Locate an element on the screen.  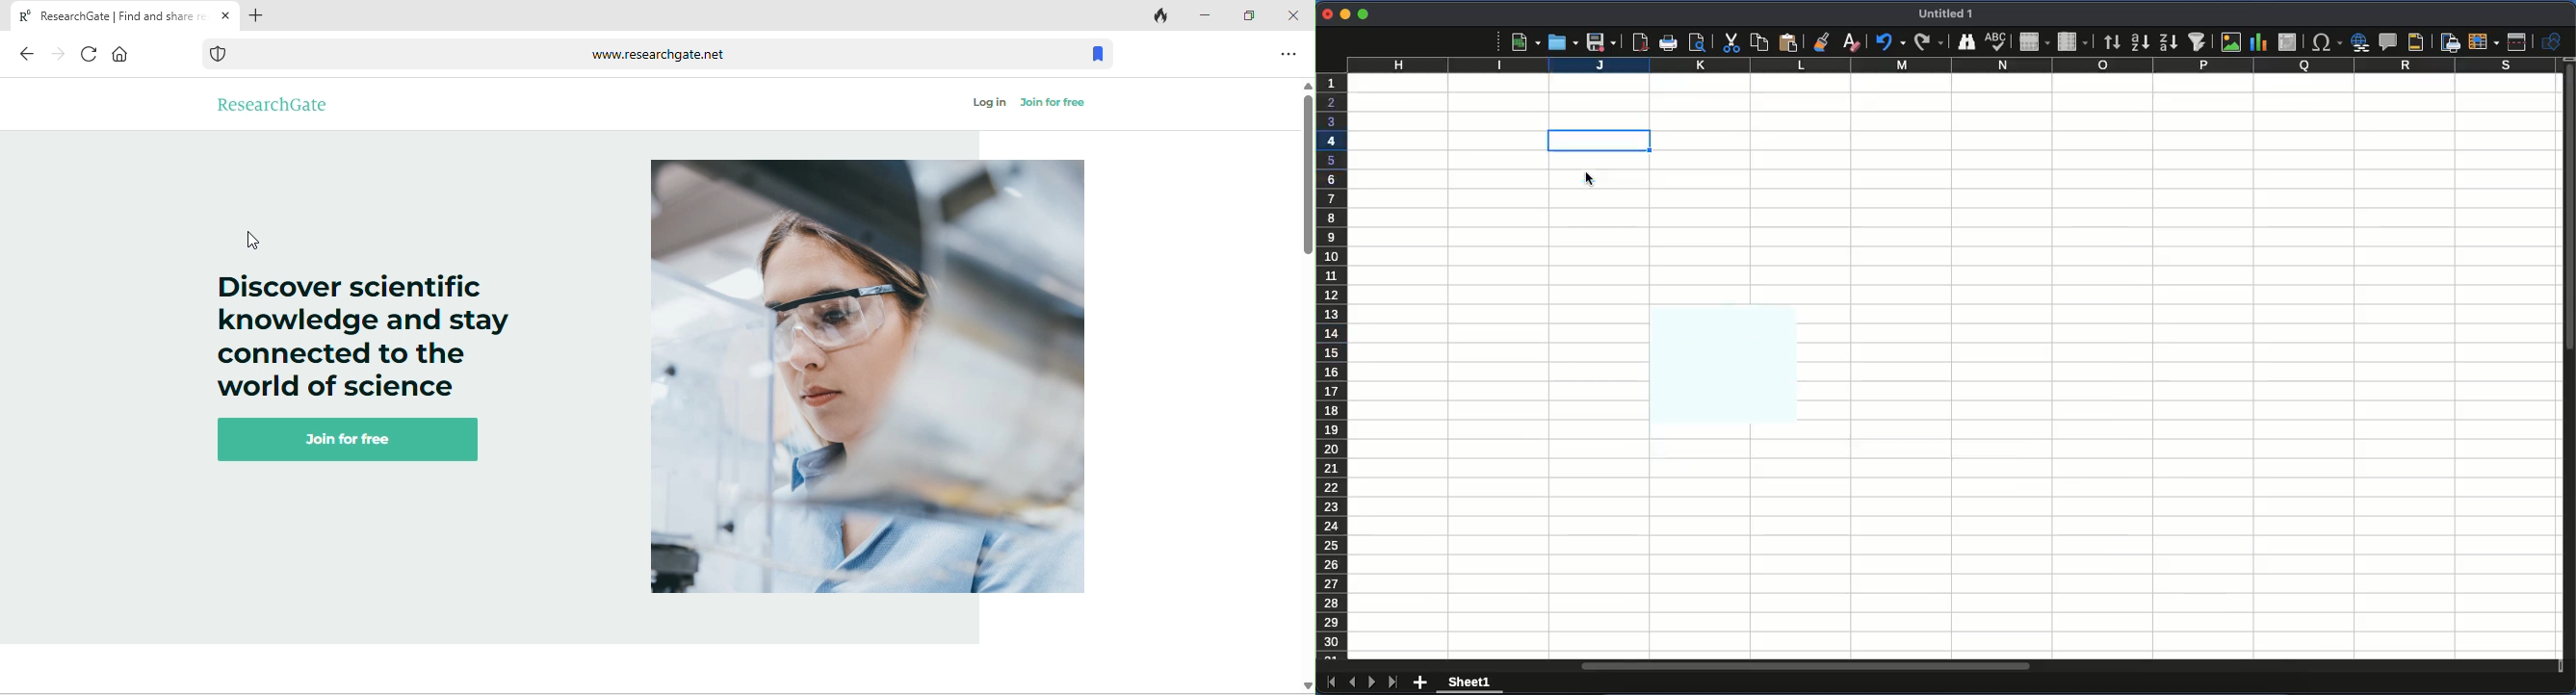
hyperlink is located at coordinates (2360, 42).